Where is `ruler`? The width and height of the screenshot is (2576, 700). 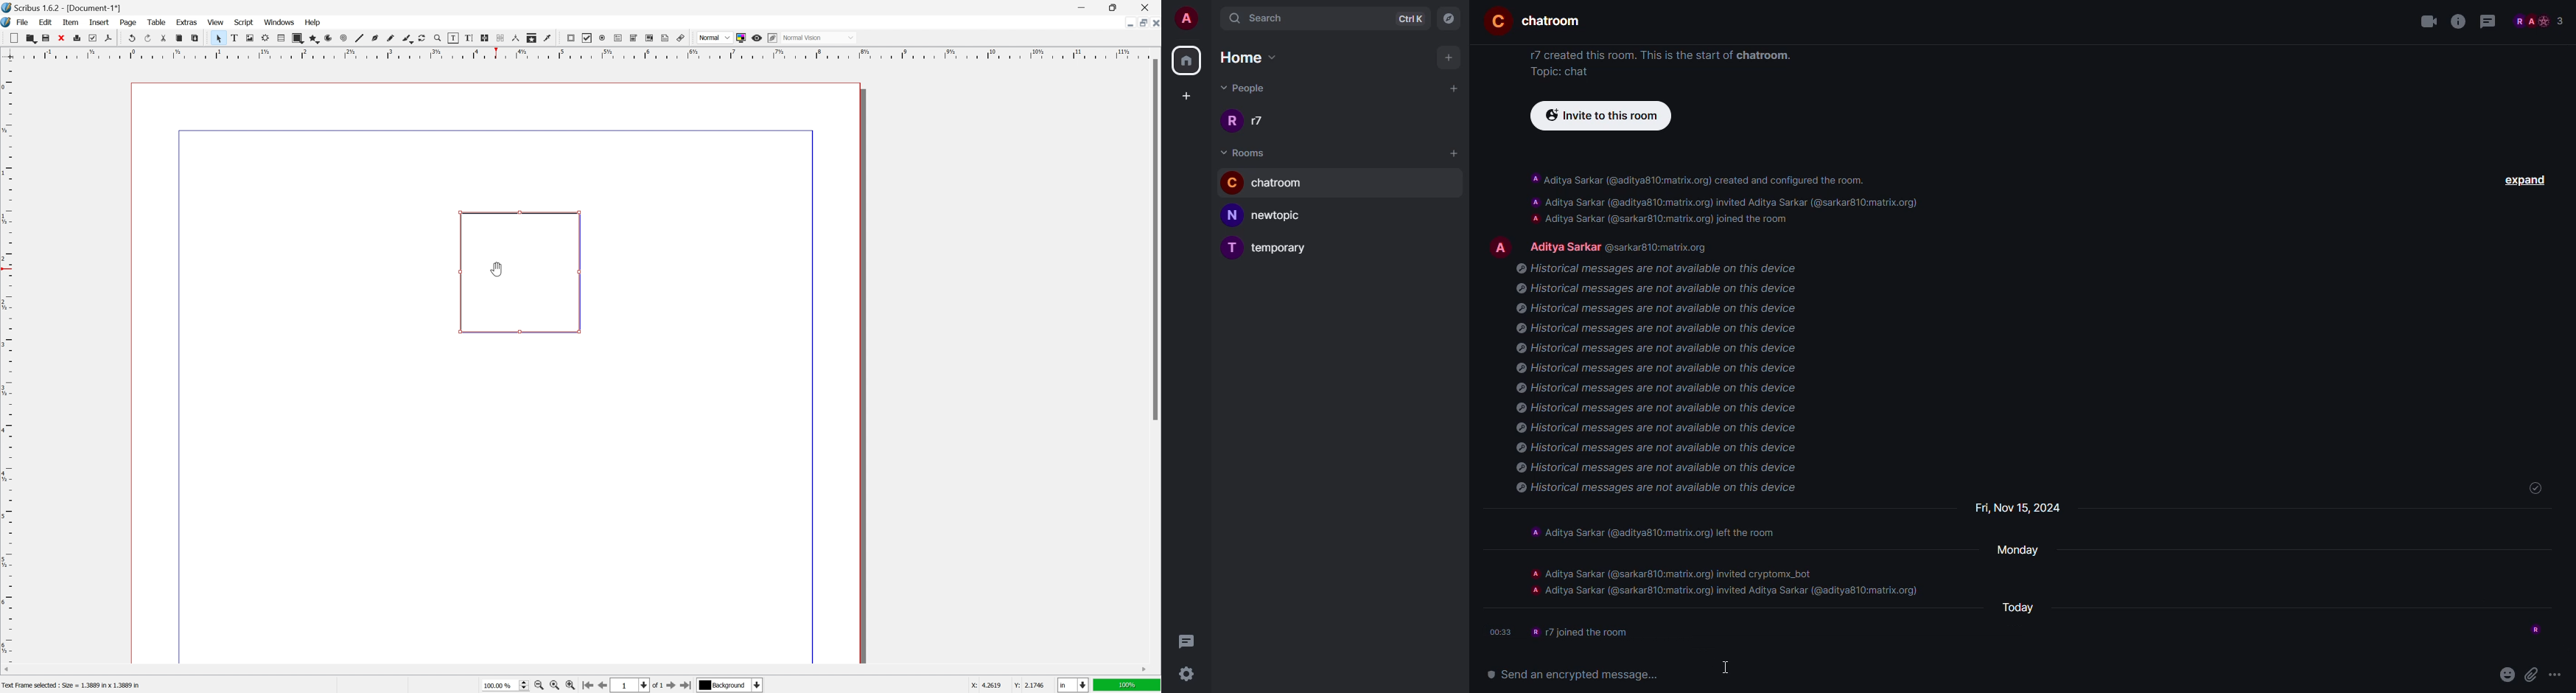
ruler is located at coordinates (7, 361).